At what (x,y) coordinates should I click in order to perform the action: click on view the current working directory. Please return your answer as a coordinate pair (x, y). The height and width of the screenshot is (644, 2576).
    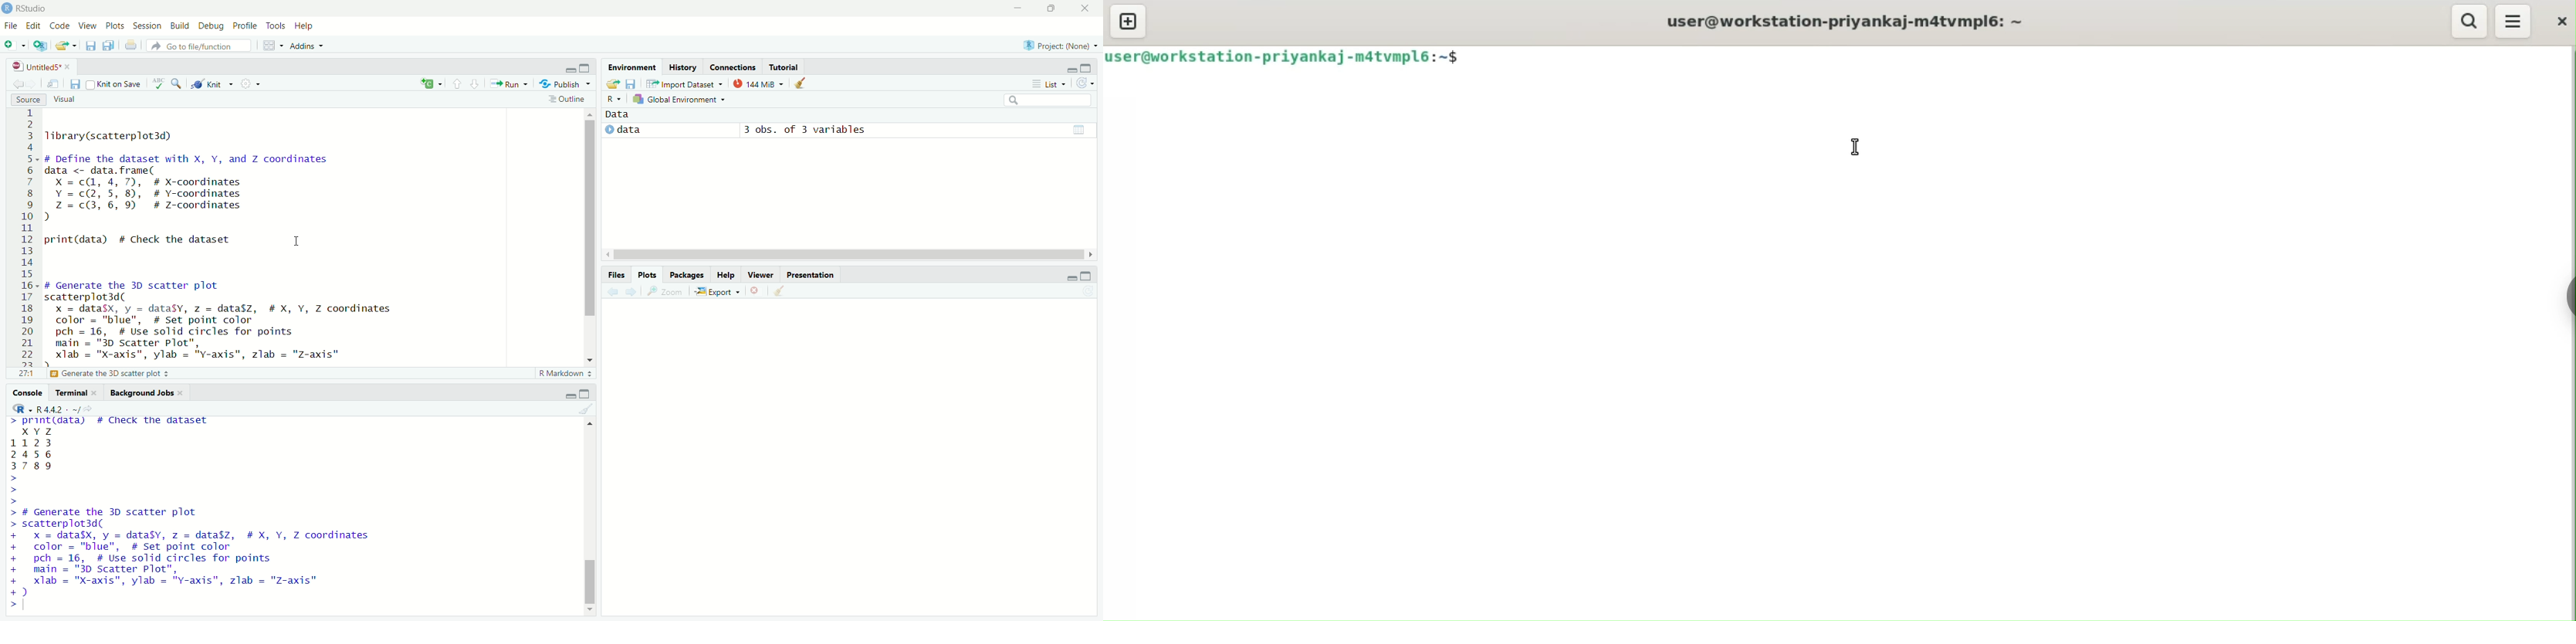
    Looking at the image, I should click on (92, 408).